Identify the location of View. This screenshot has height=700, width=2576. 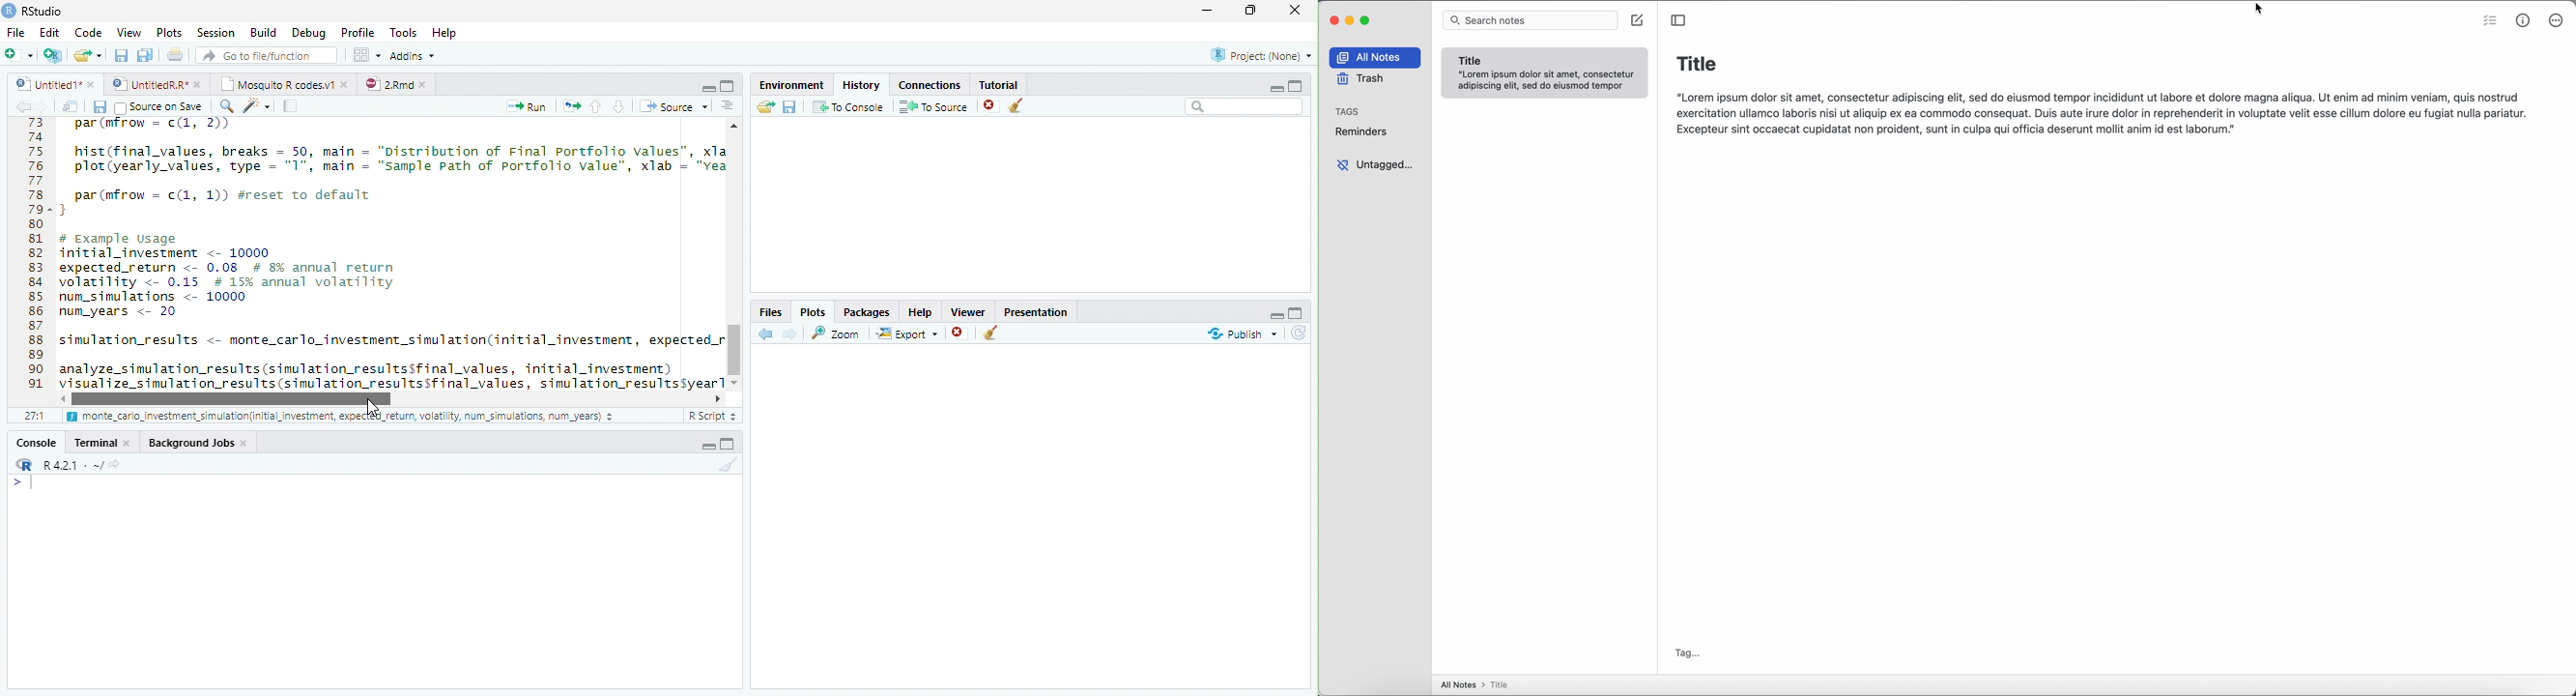
(128, 31).